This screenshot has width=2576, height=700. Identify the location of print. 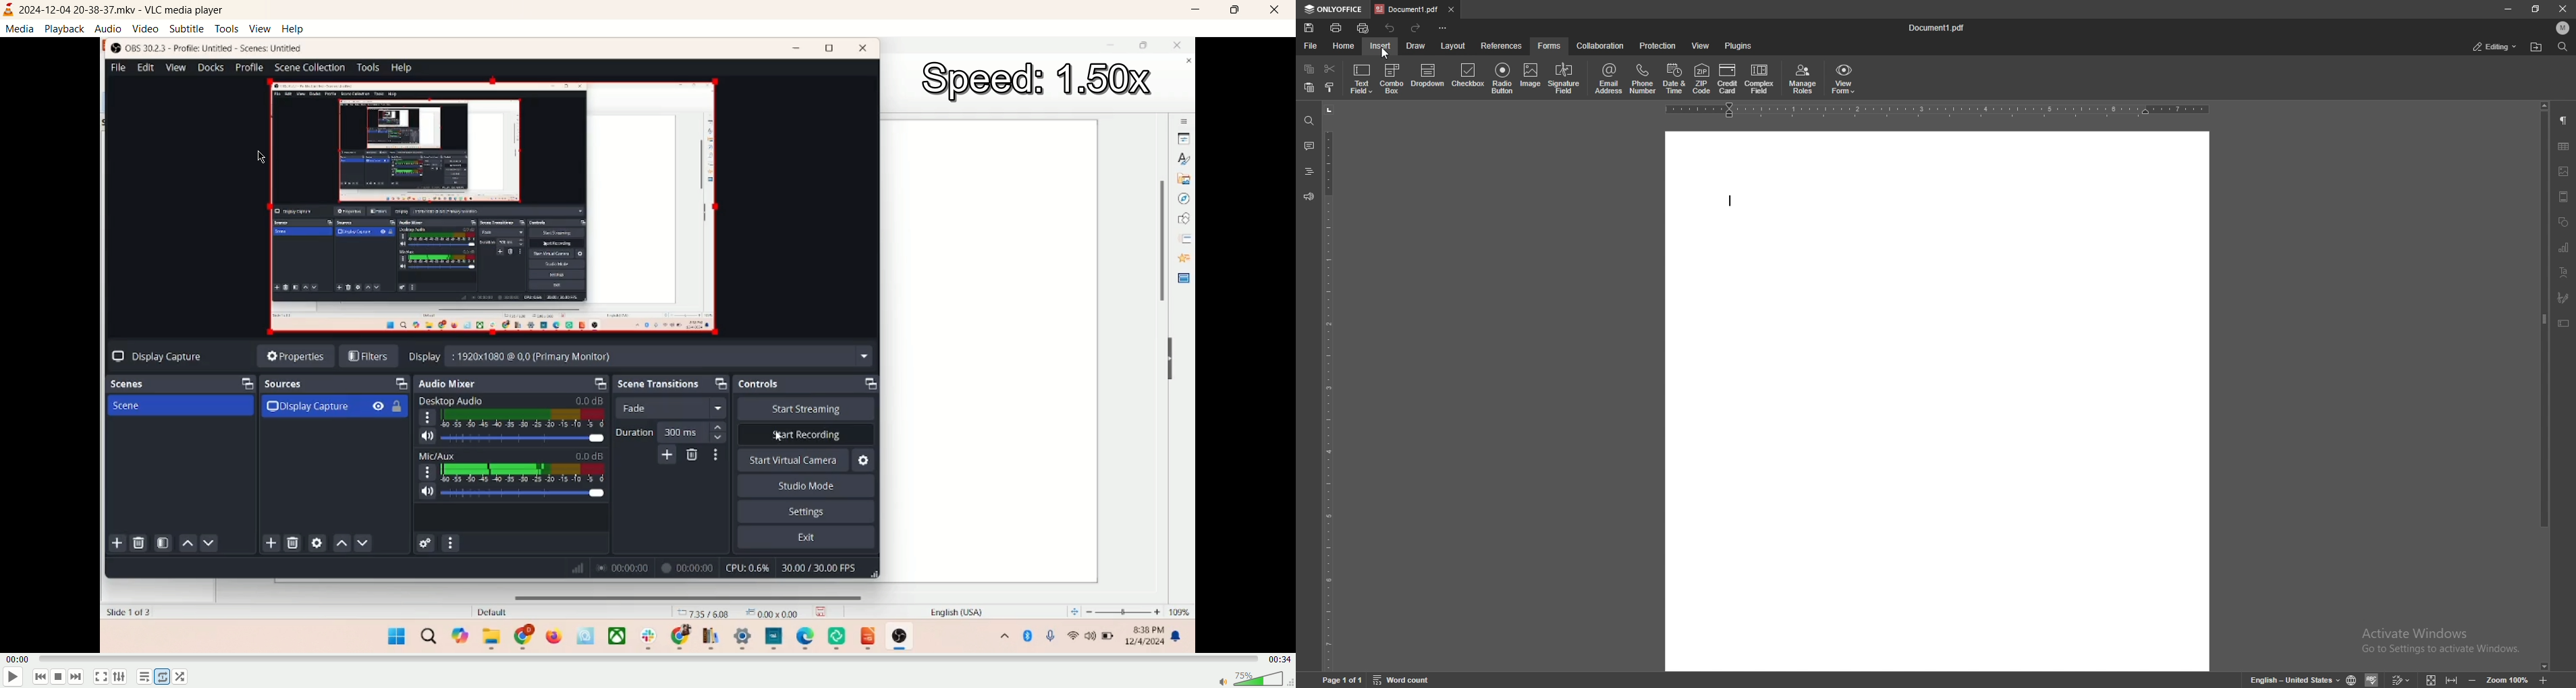
(1336, 28).